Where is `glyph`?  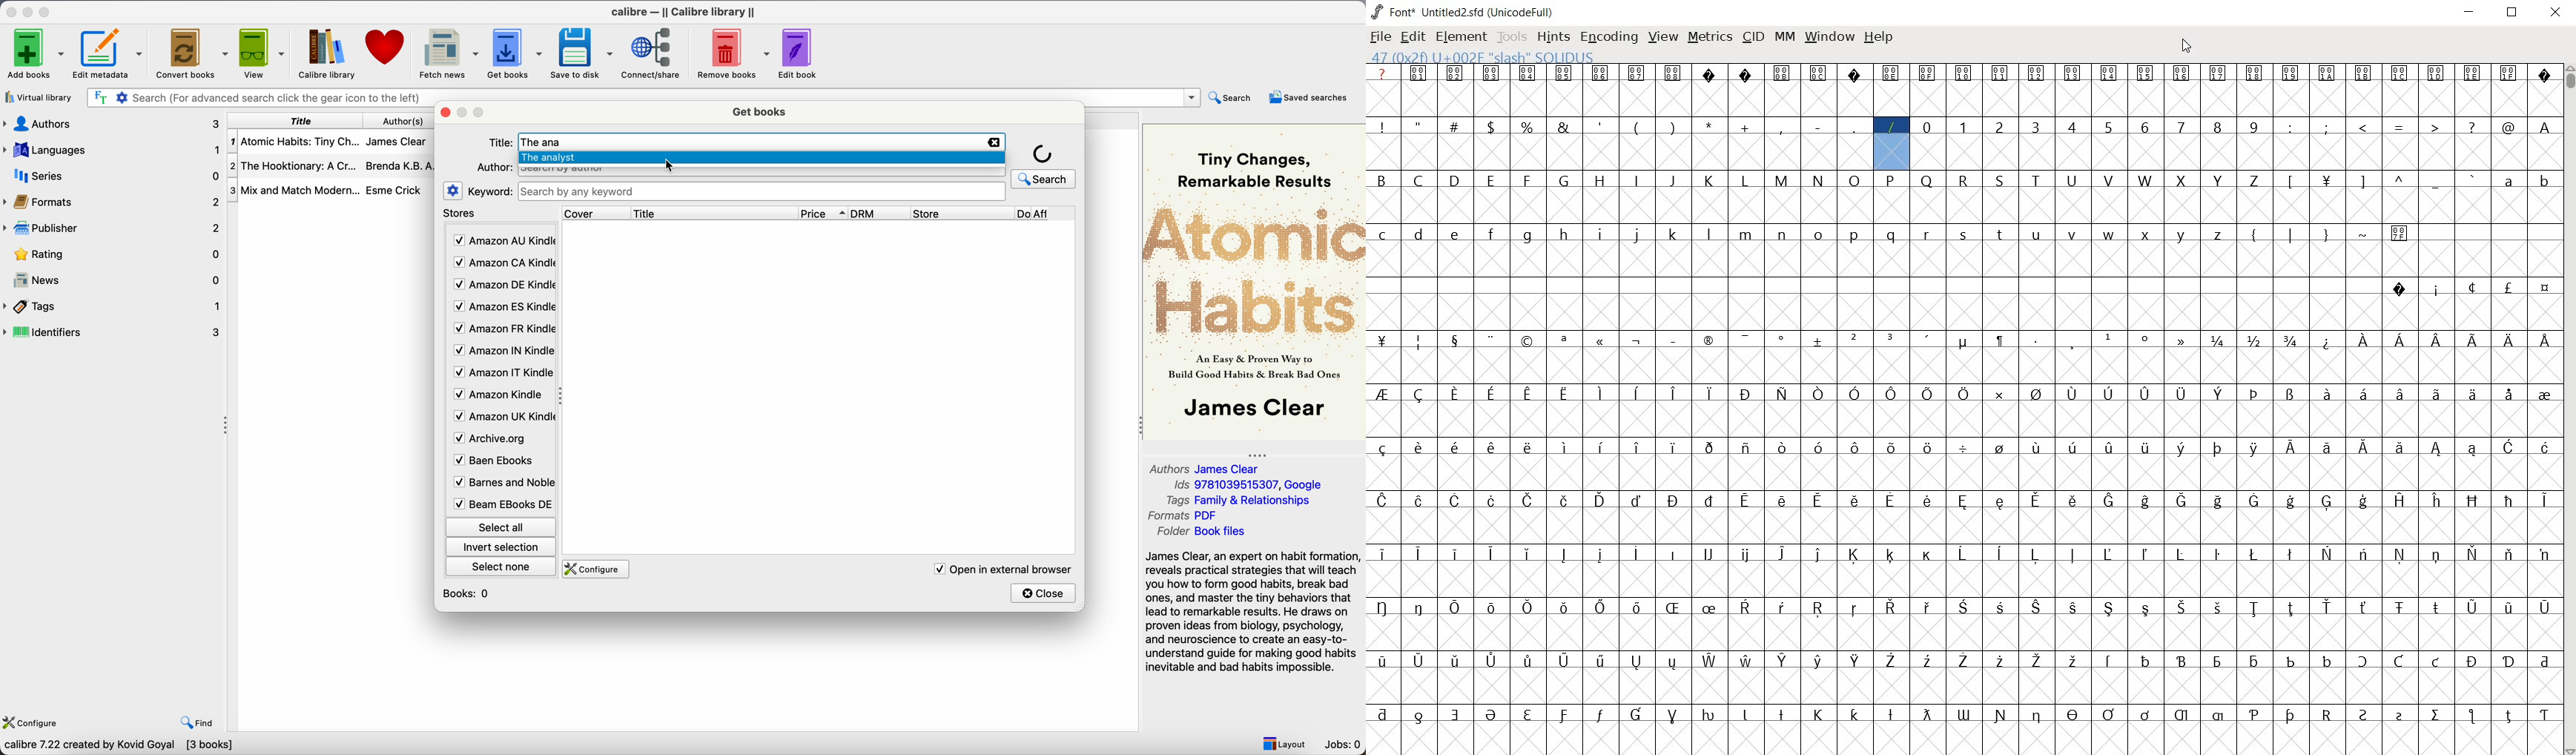
glyph is located at coordinates (2147, 661).